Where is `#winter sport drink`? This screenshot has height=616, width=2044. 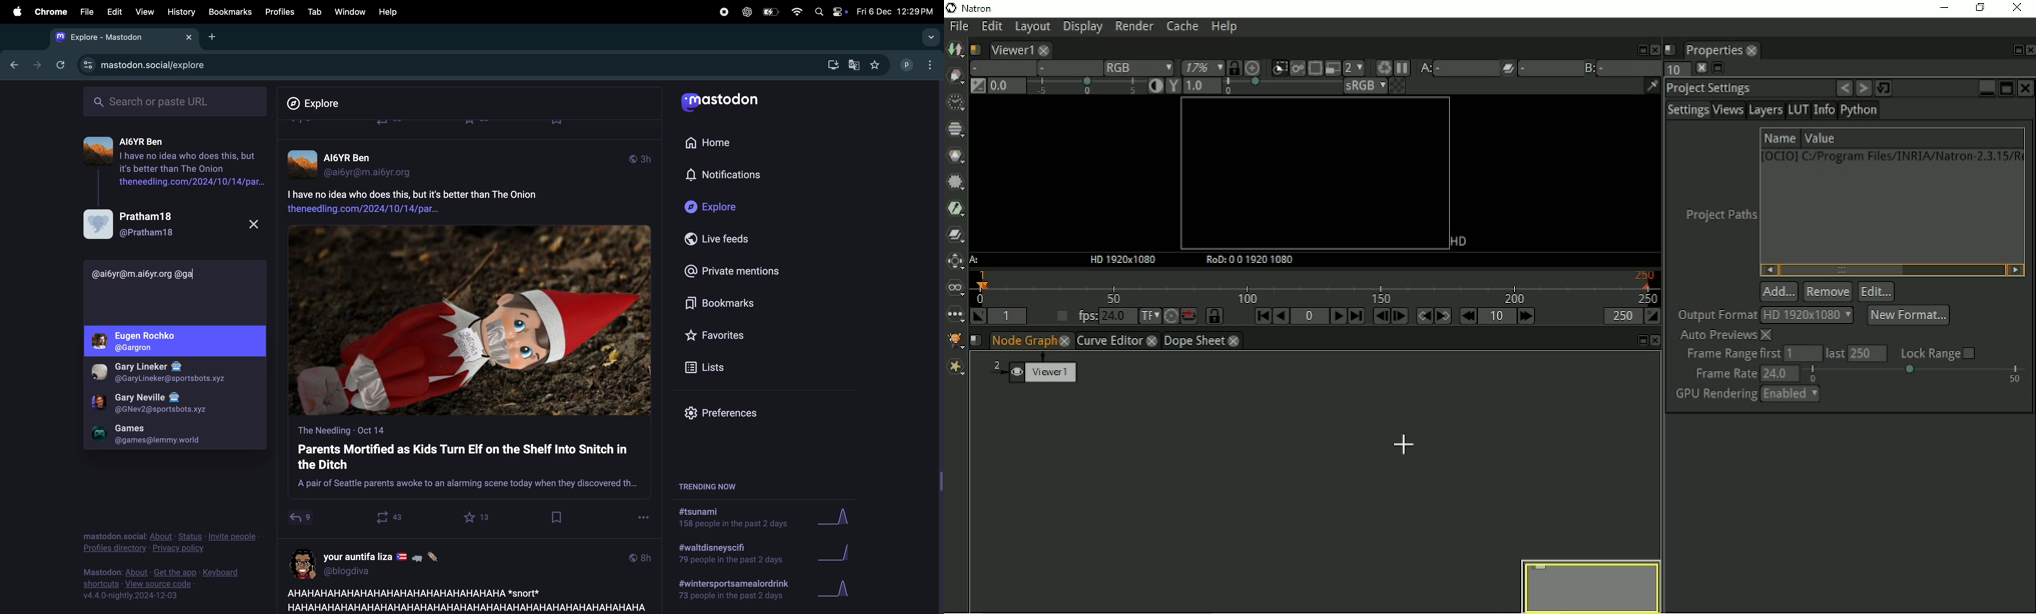
#winter sport drink is located at coordinates (731, 591).